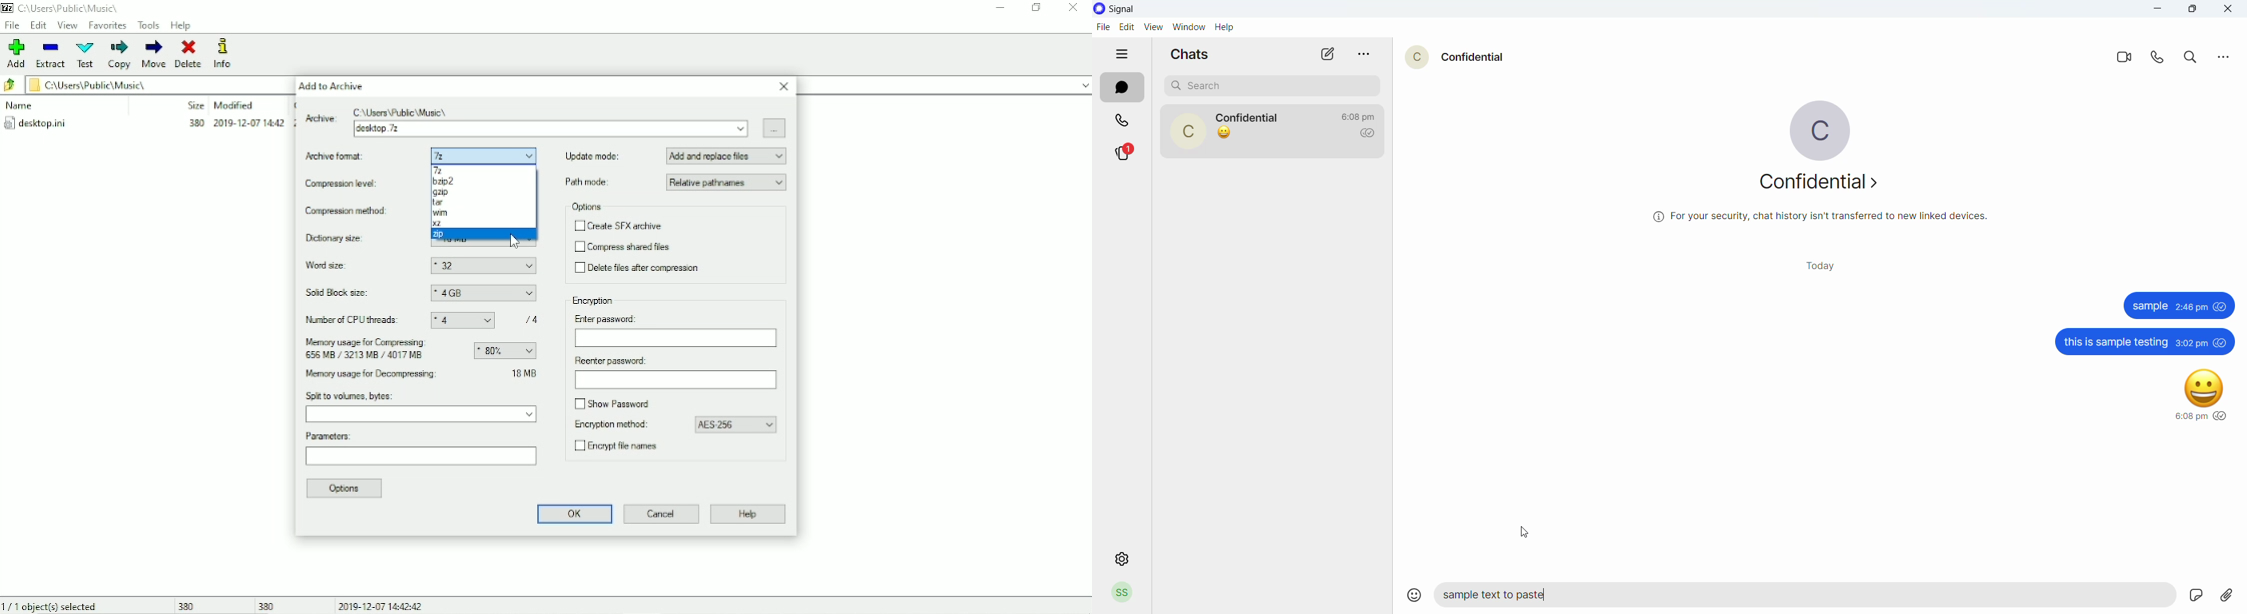  I want to click on desktop.ini, so click(147, 125).